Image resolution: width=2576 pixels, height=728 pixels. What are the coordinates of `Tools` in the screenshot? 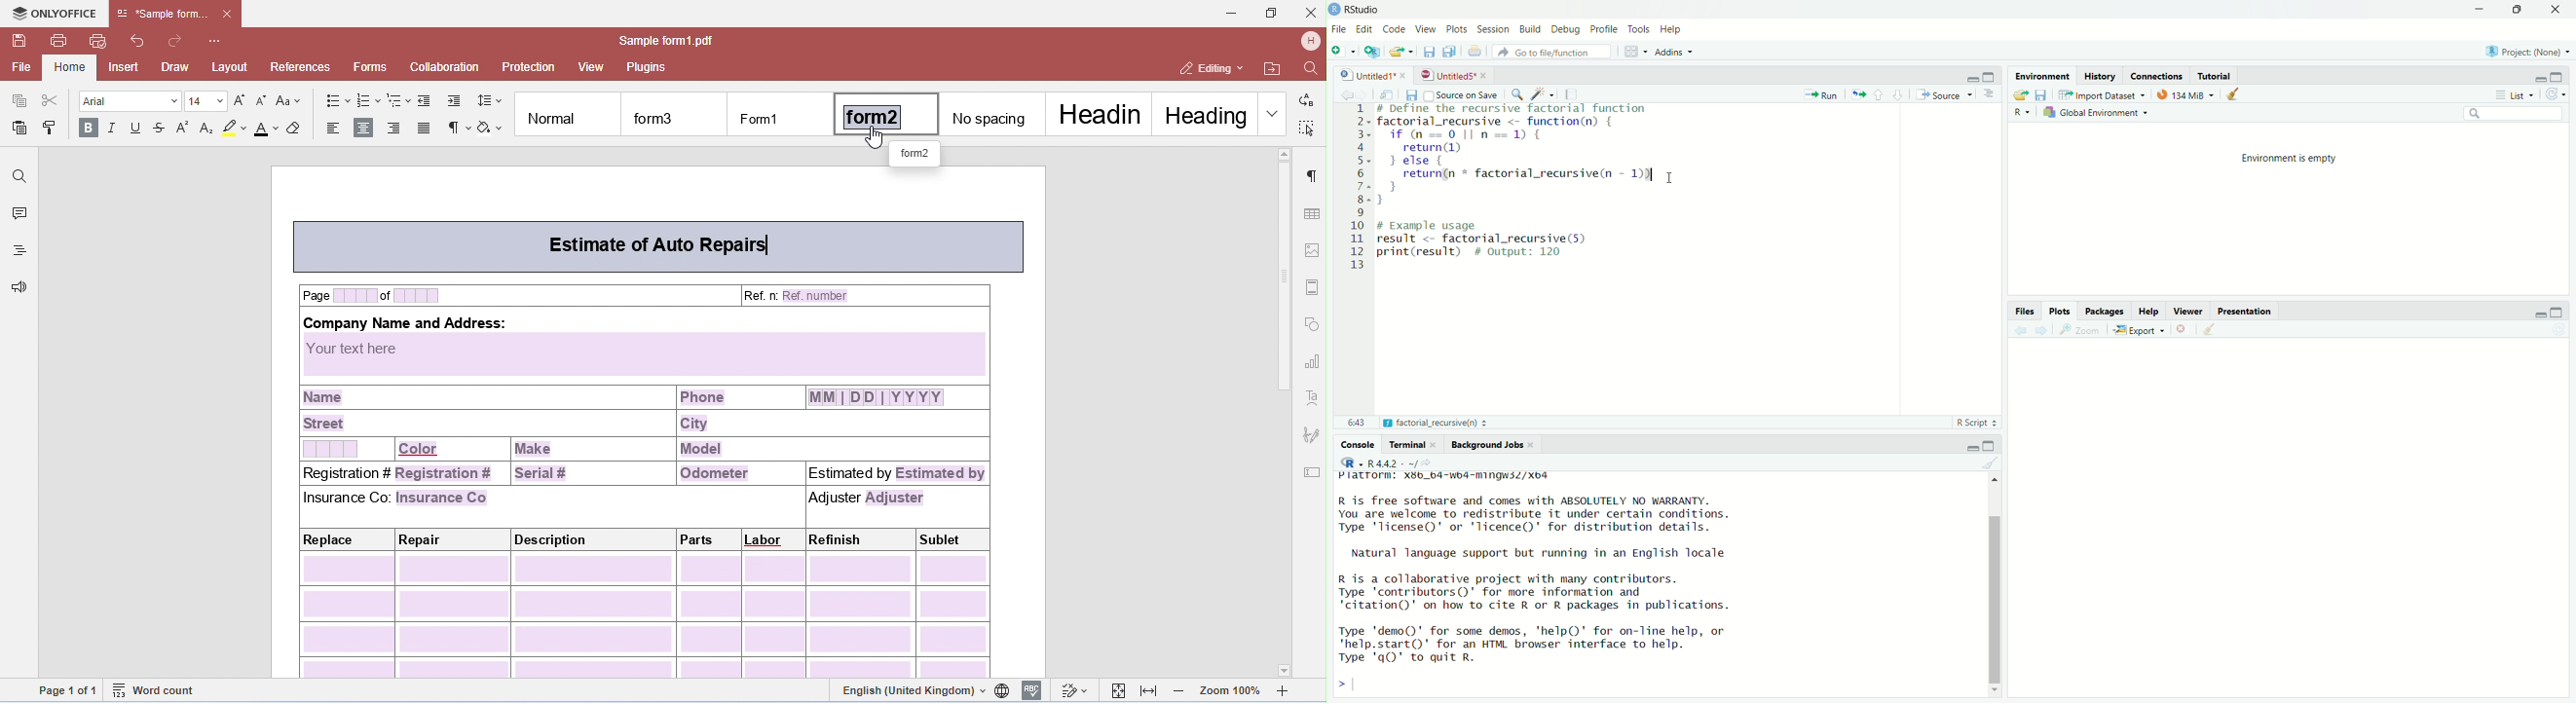 It's located at (1636, 29).